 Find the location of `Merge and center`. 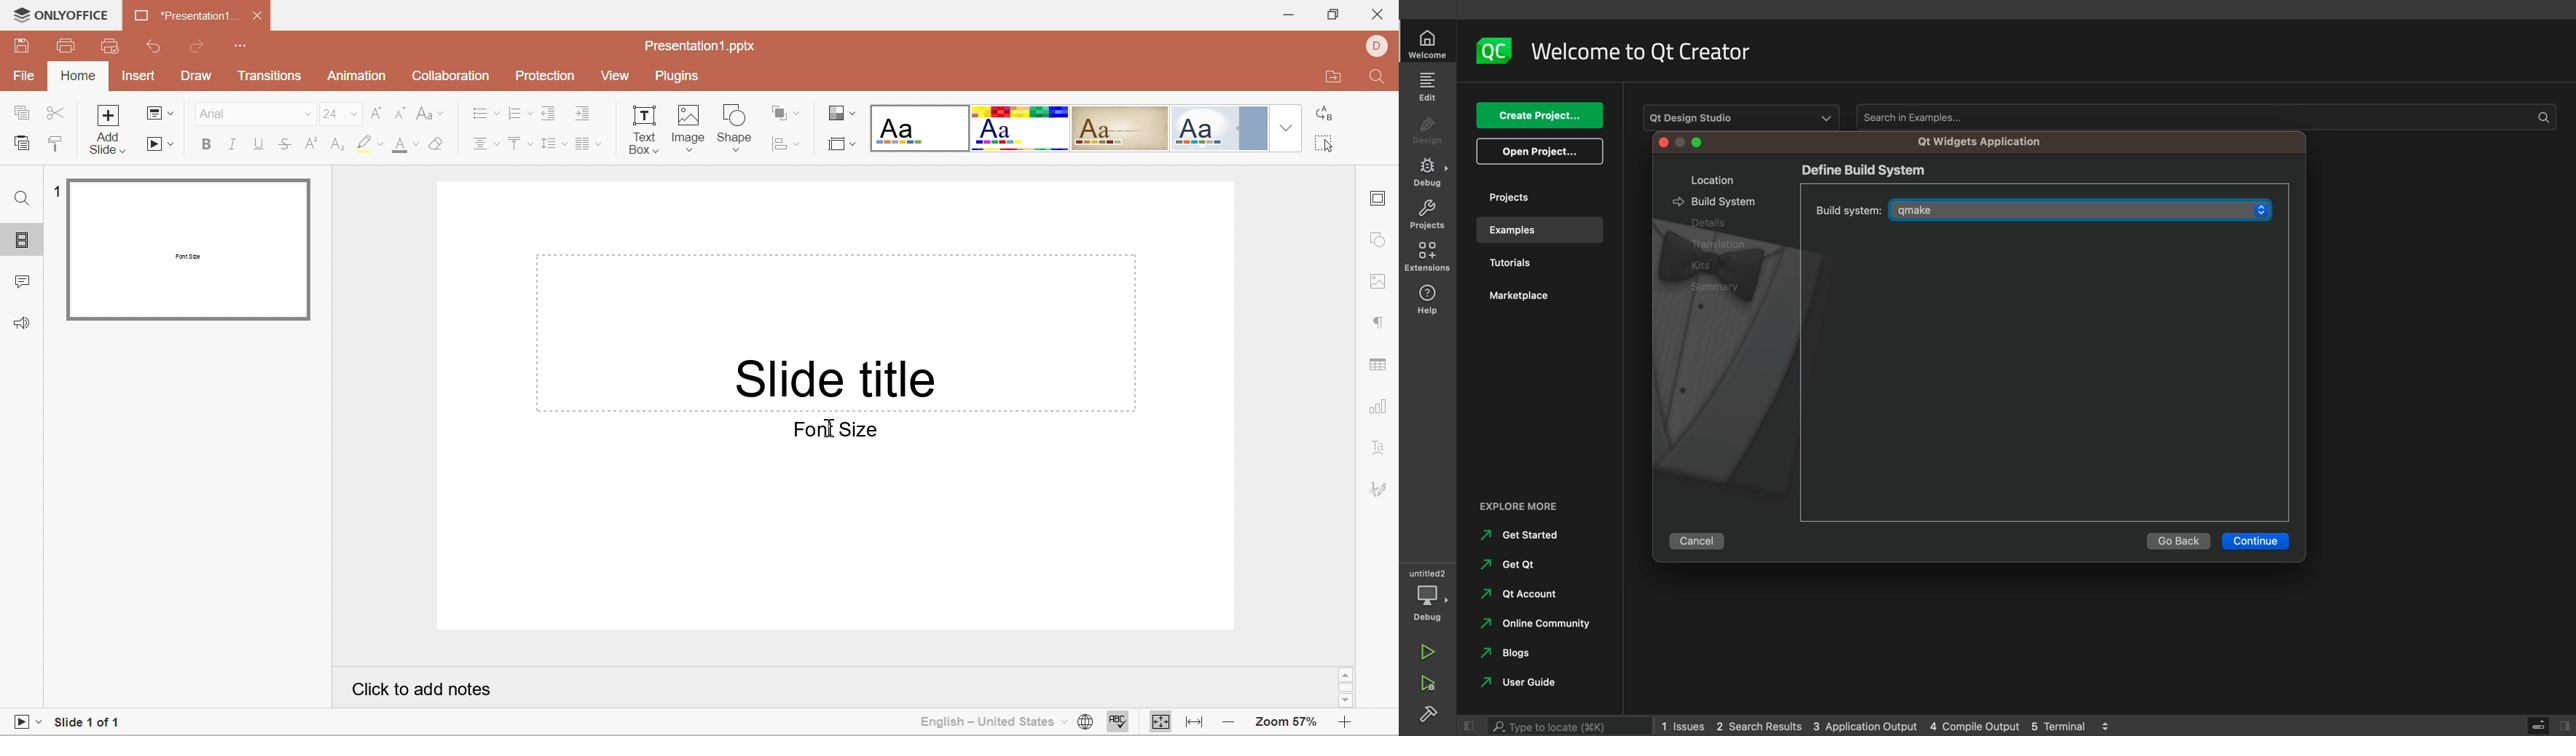

Merge and center is located at coordinates (587, 145).